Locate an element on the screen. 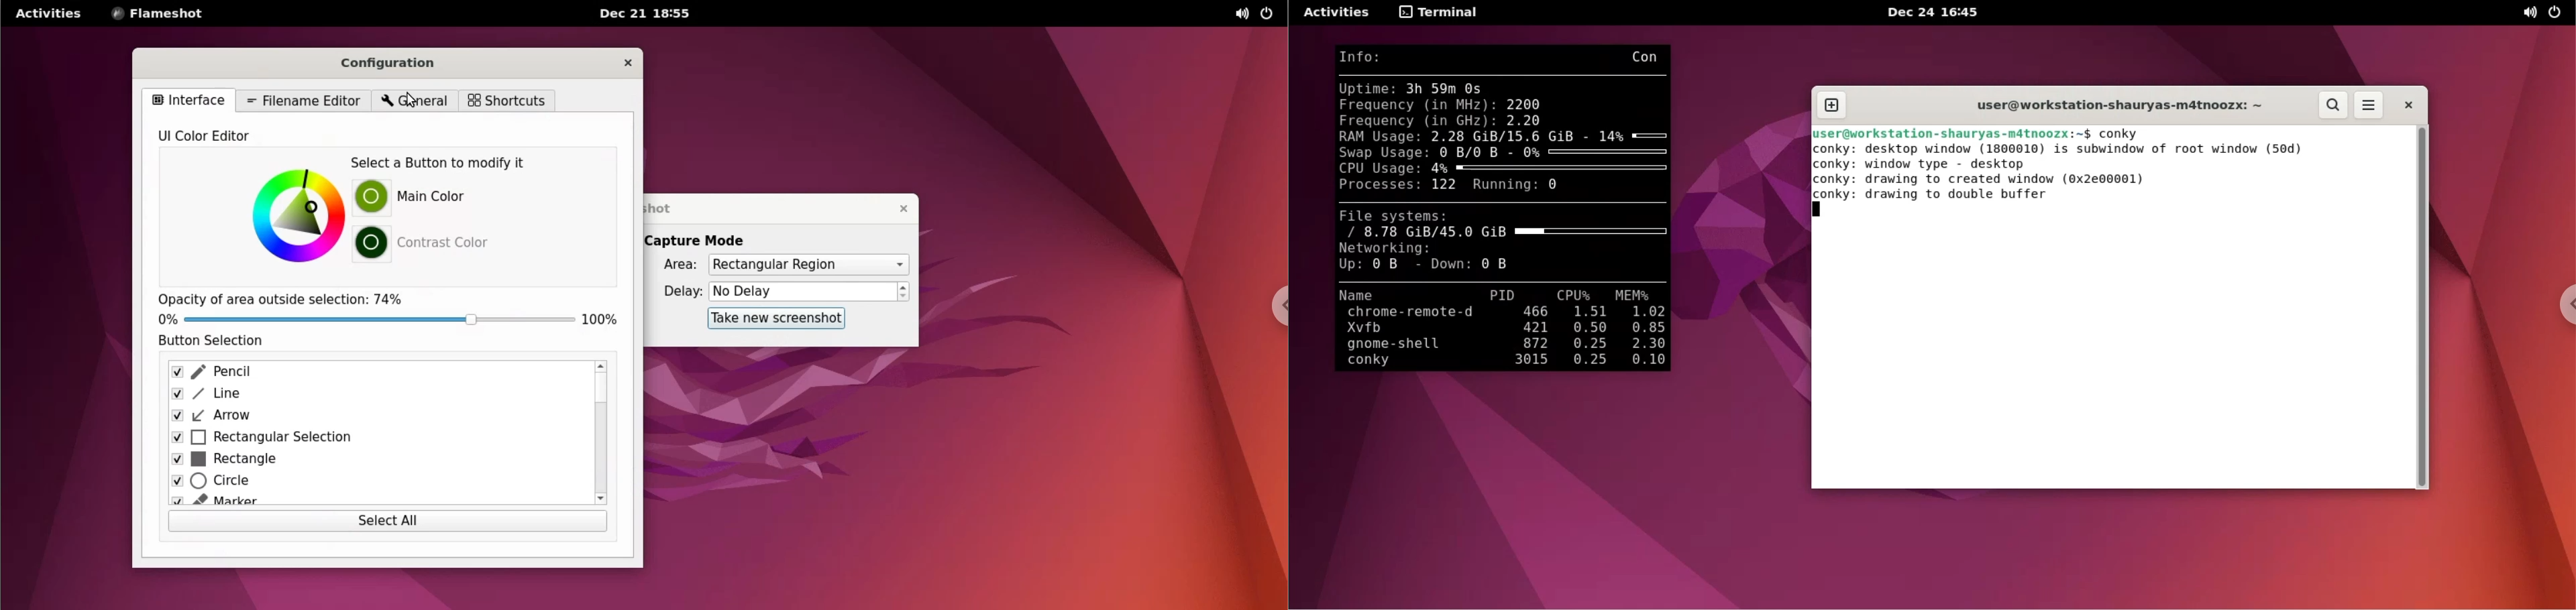 The height and width of the screenshot is (616, 2576). rectangle is located at coordinates (369, 461).